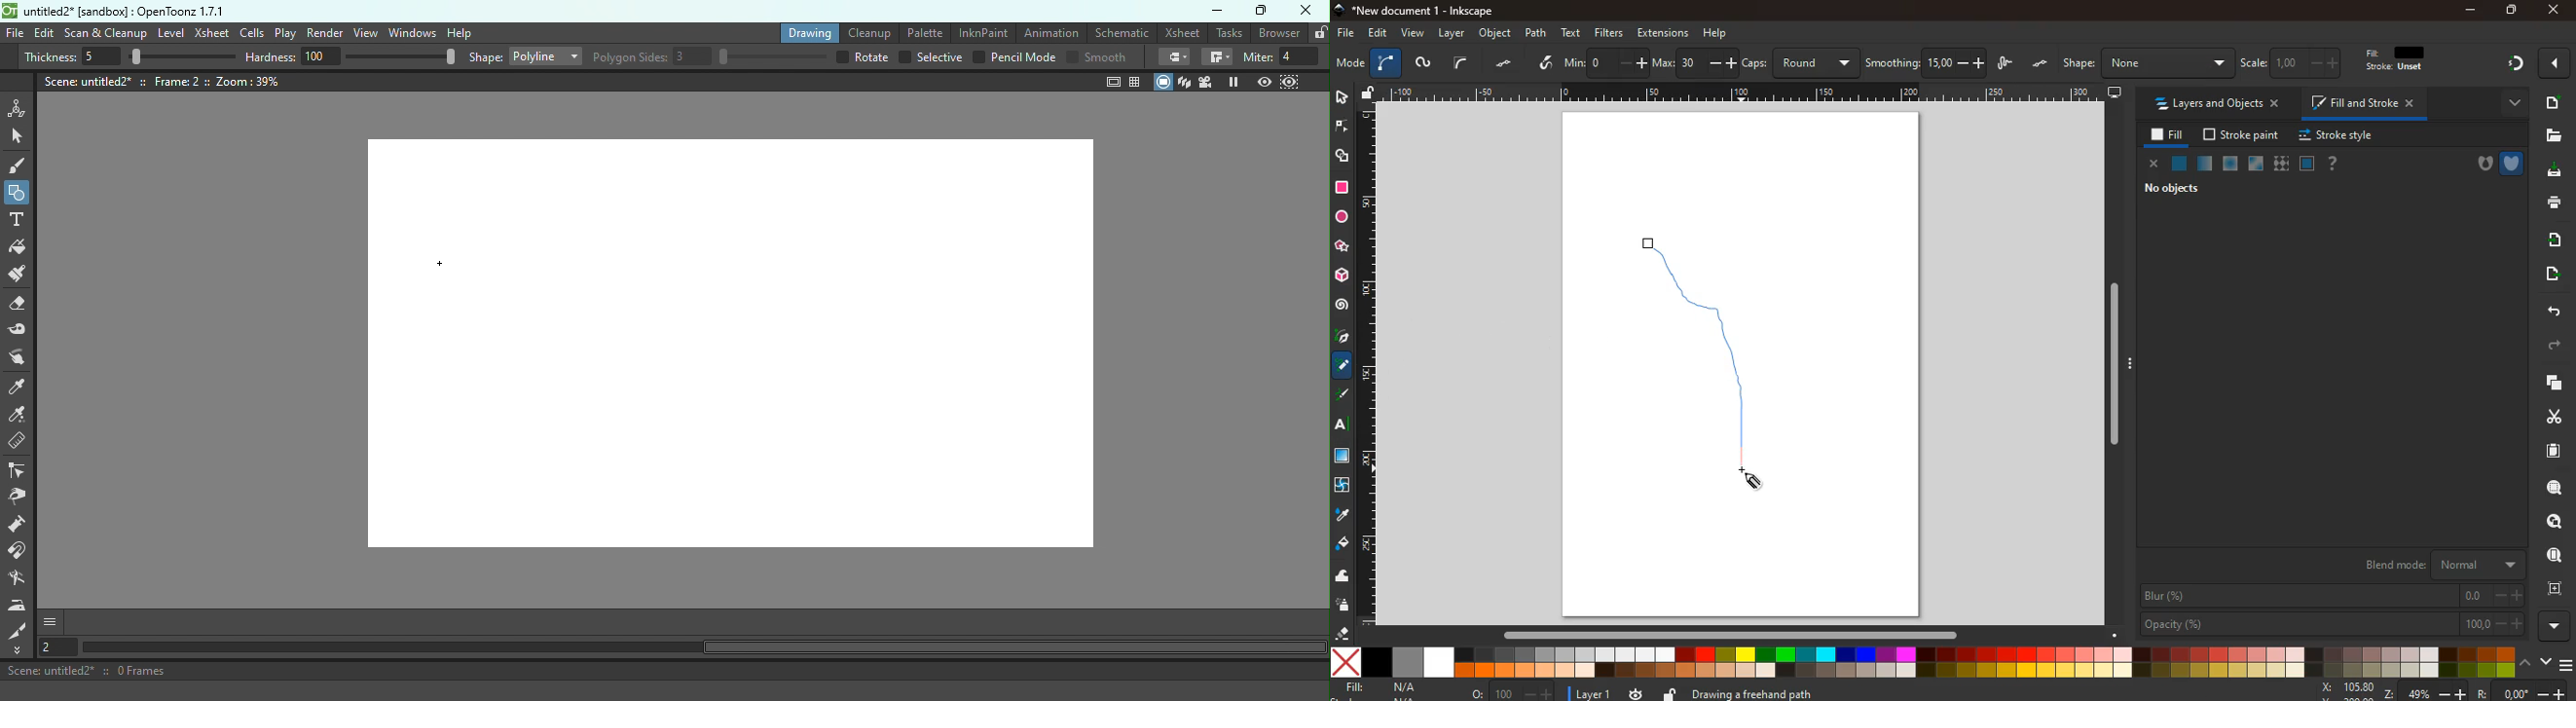  Describe the element at coordinates (2215, 103) in the screenshot. I see `layers and objects` at that location.